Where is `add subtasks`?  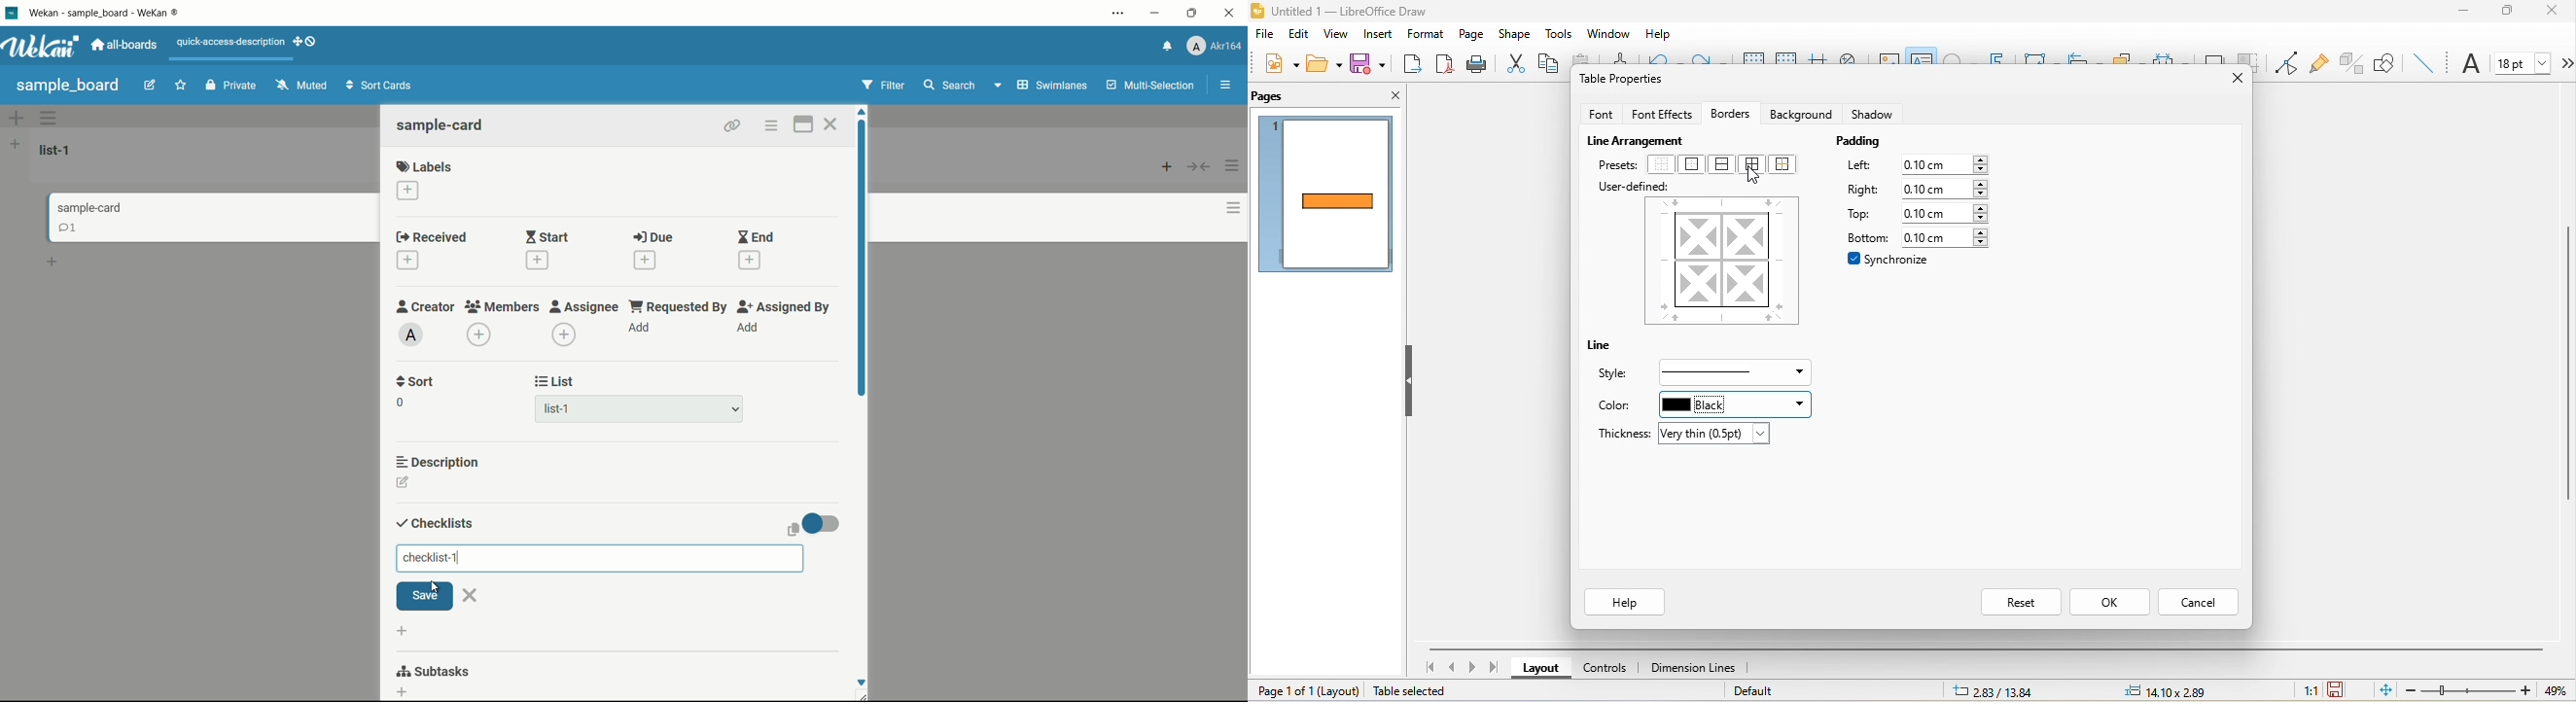
add subtasks is located at coordinates (402, 693).